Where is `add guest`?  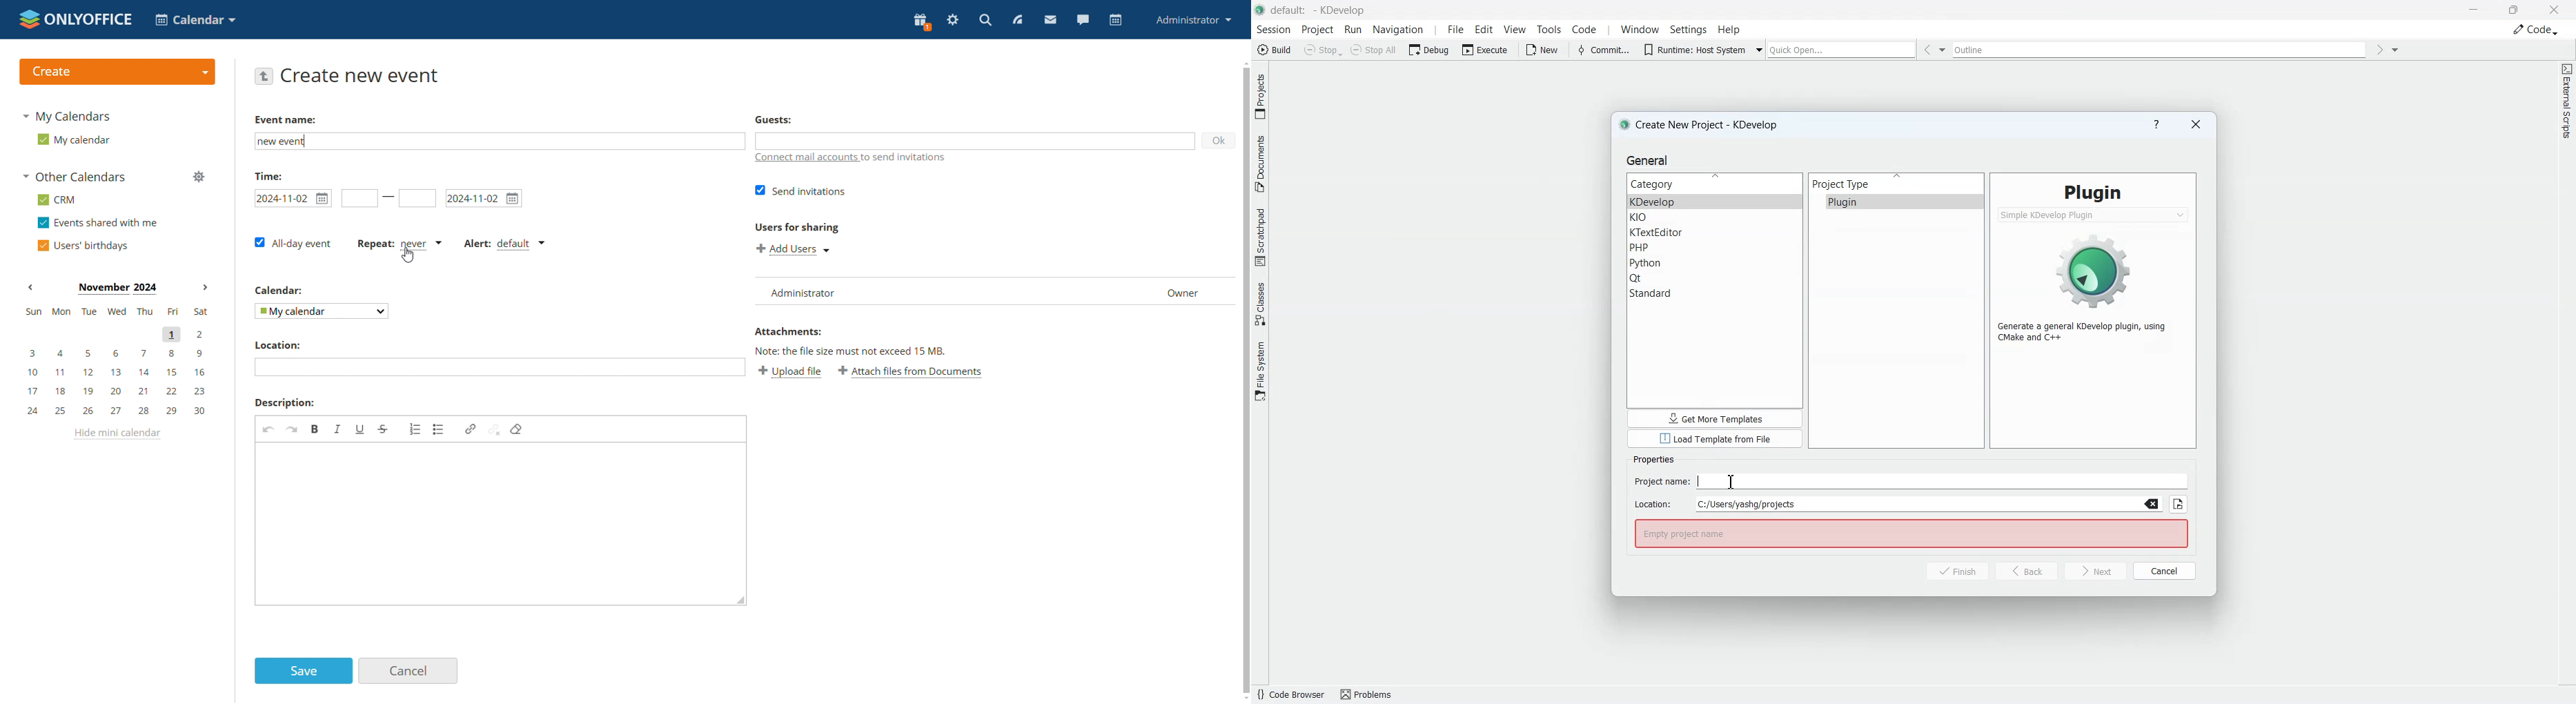 add guest is located at coordinates (976, 141).